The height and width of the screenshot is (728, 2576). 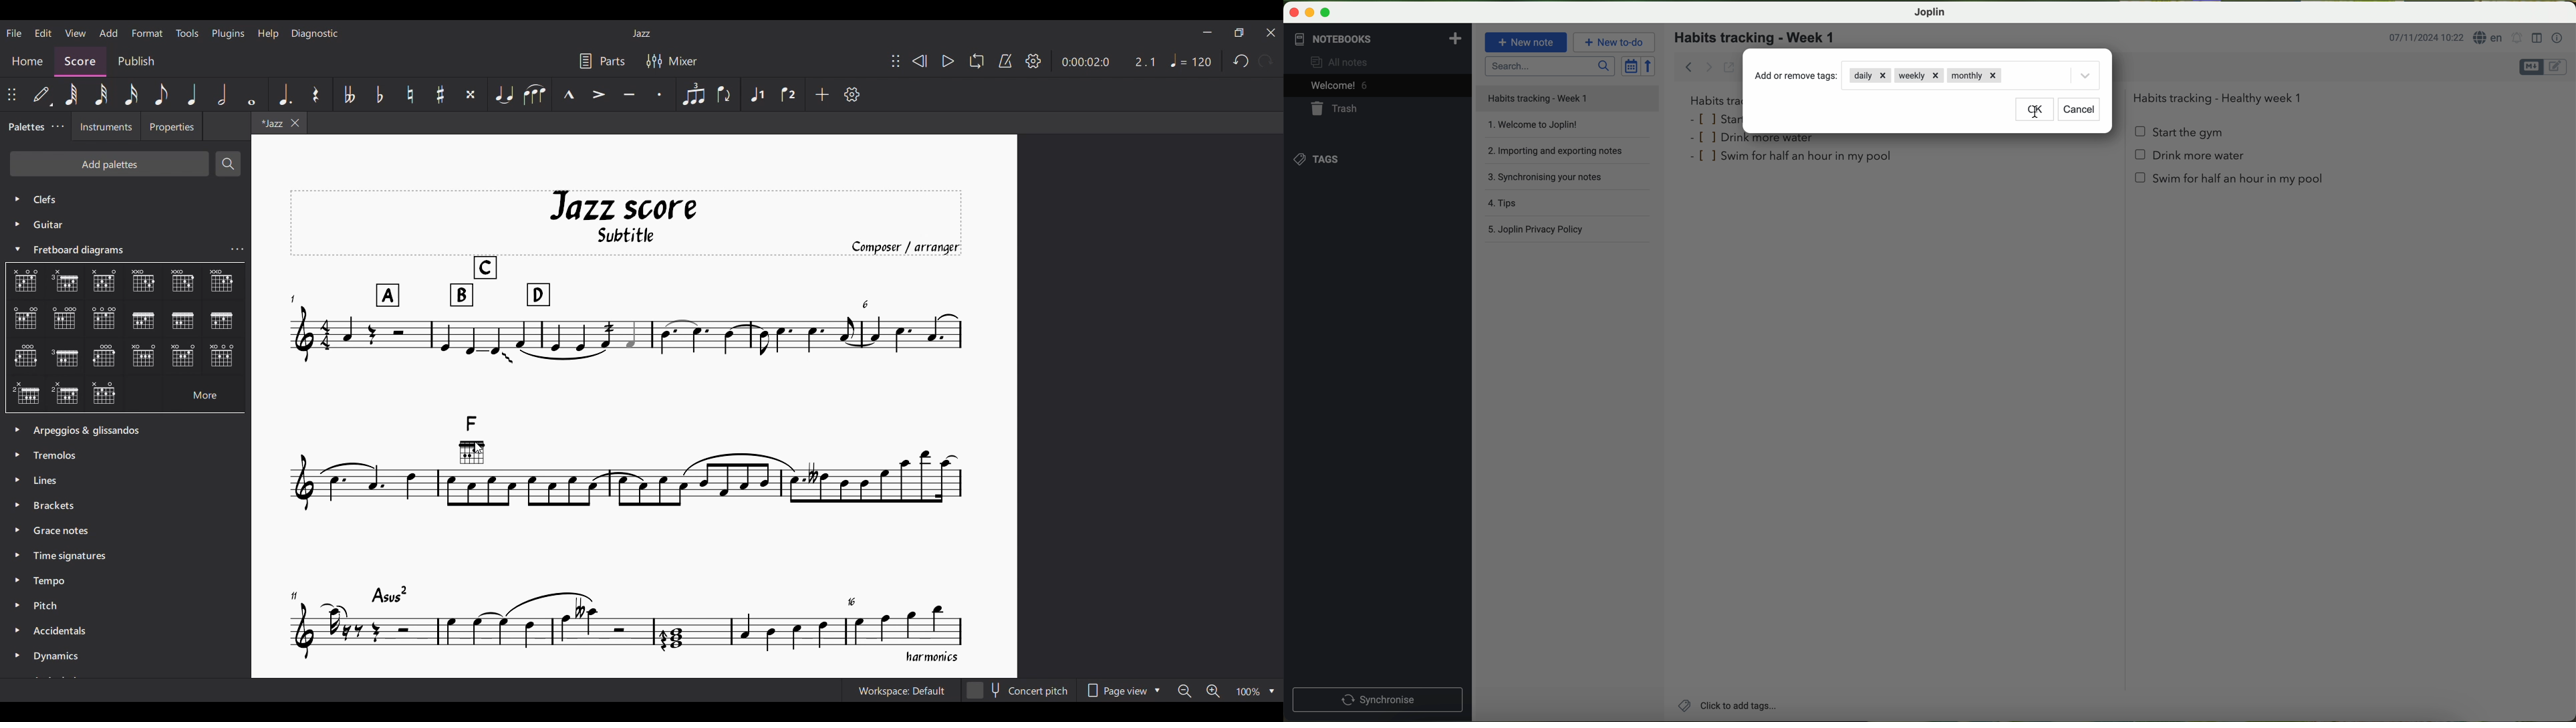 What do you see at coordinates (43, 33) in the screenshot?
I see `Edit menu` at bounding box center [43, 33].